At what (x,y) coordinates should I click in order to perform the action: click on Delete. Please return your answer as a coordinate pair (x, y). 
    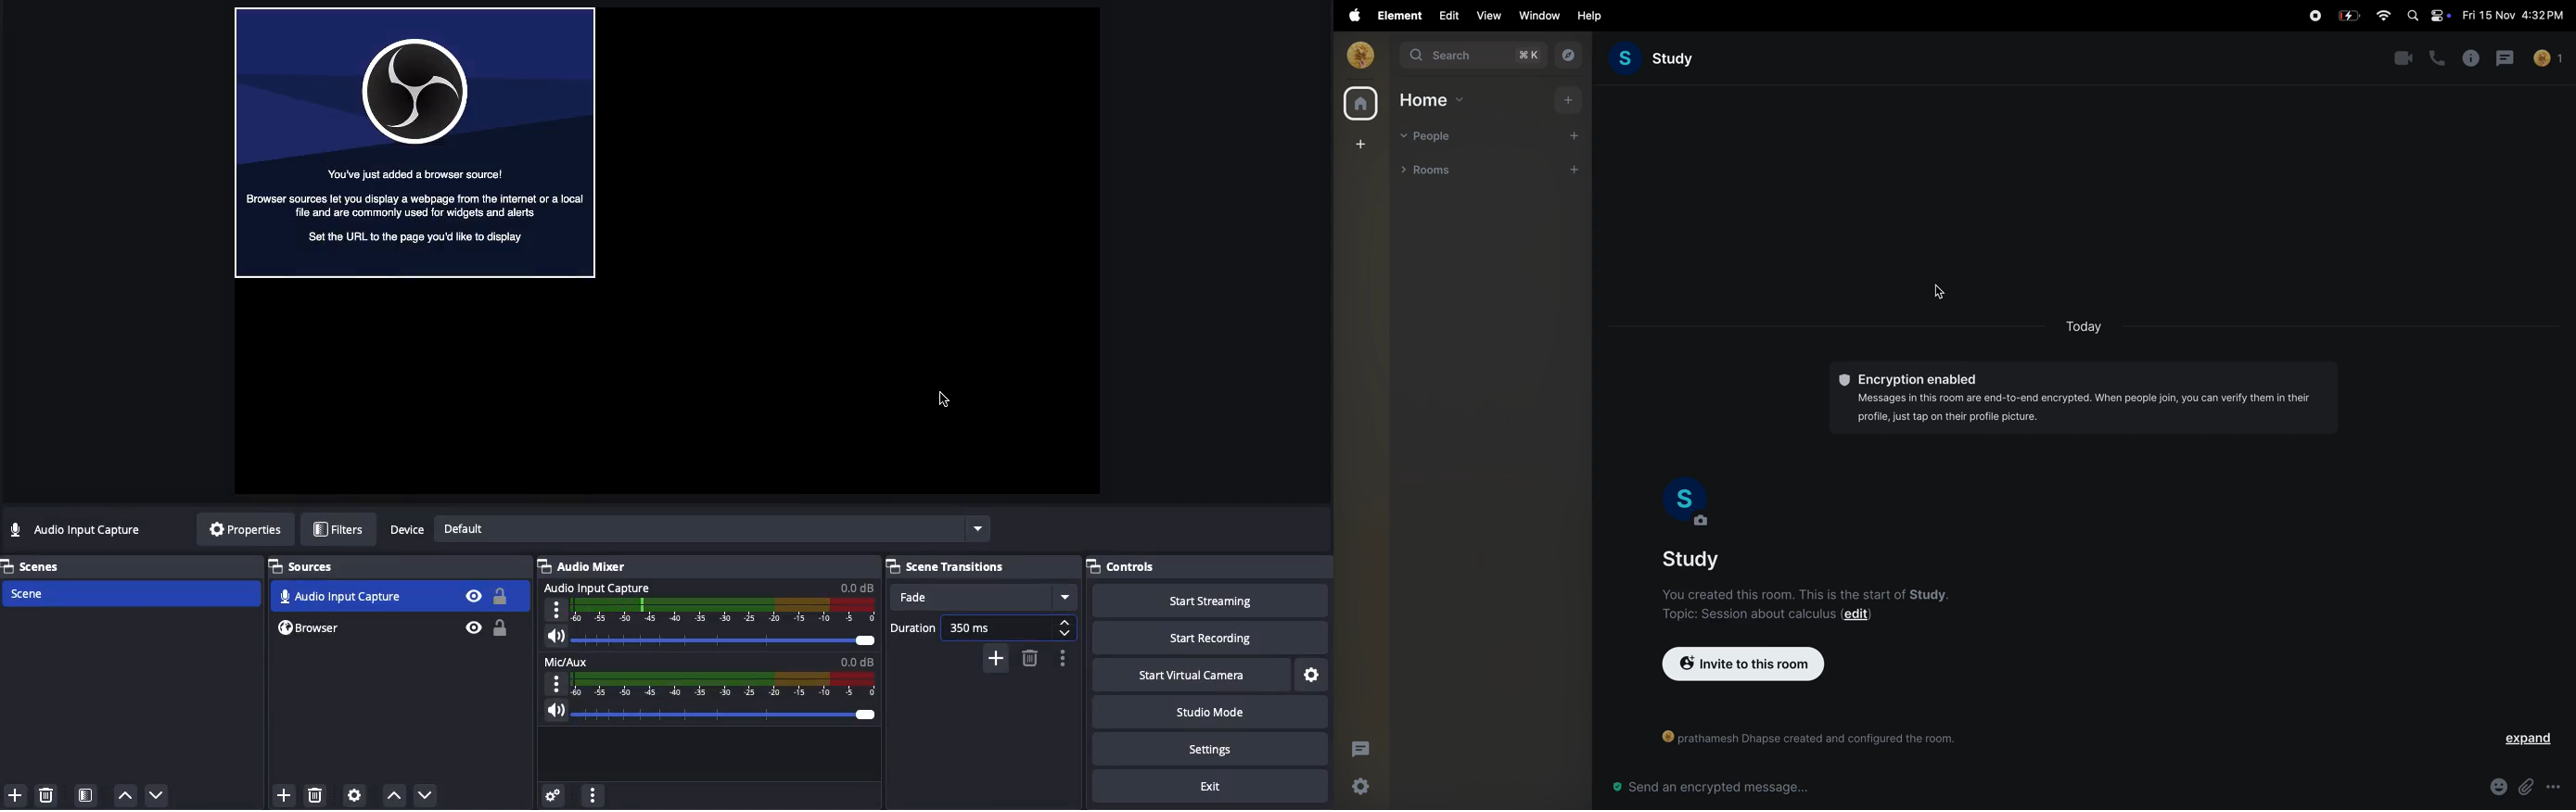
    Looking at the image, I should click on (48, 794).